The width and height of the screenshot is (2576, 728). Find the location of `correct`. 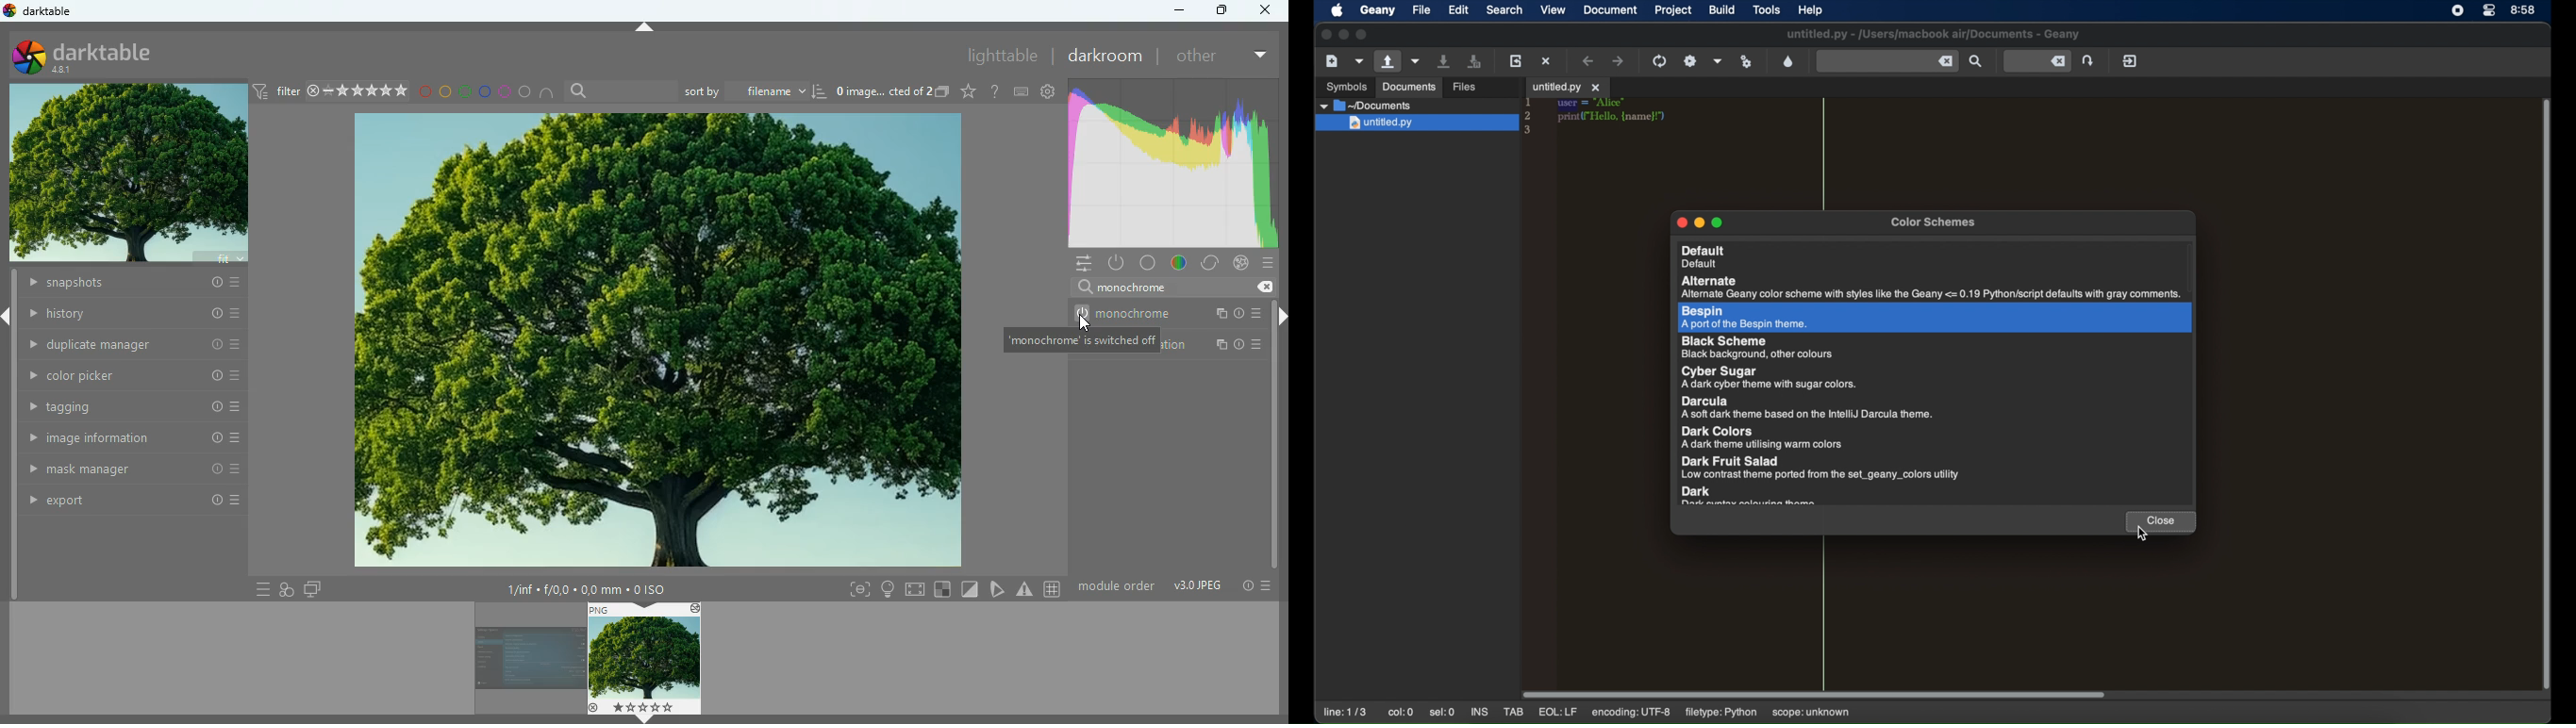

correct is located at coordinates (1207, 263).